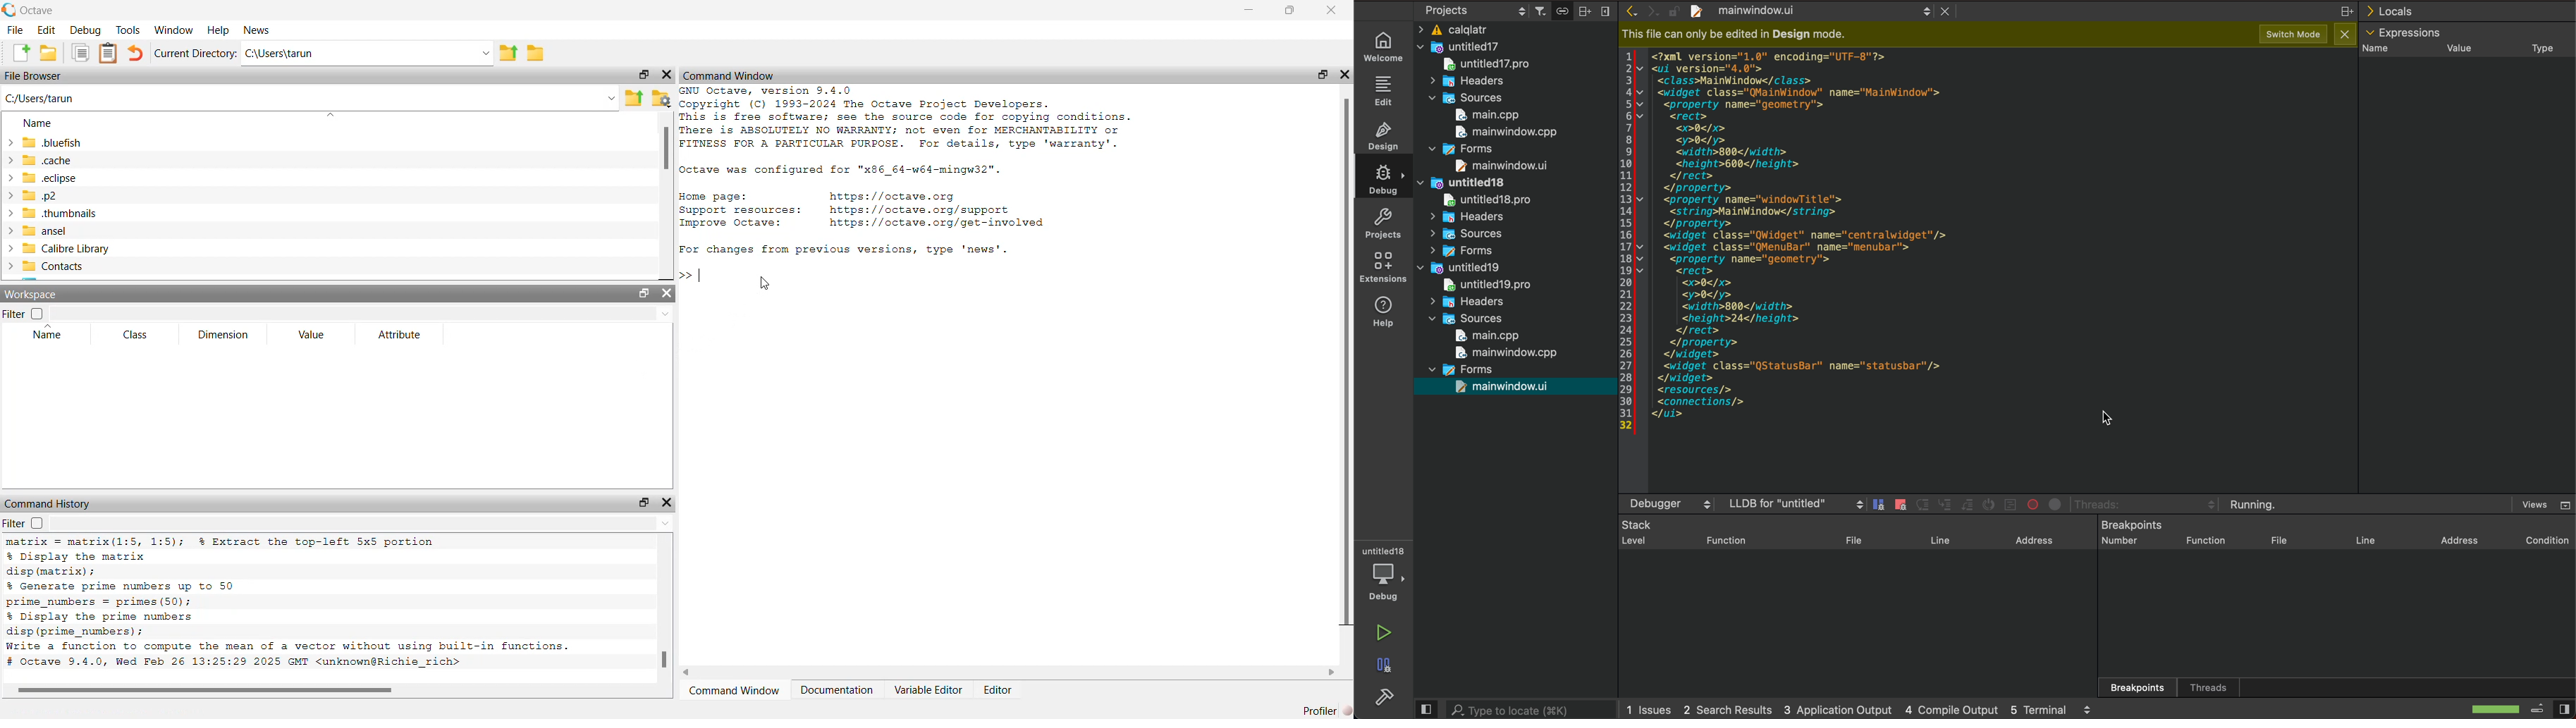 The image size is (2576, 728). Describe the element at coordinates (1879, 506) in the screenshot. I see `terminal button` at that location.